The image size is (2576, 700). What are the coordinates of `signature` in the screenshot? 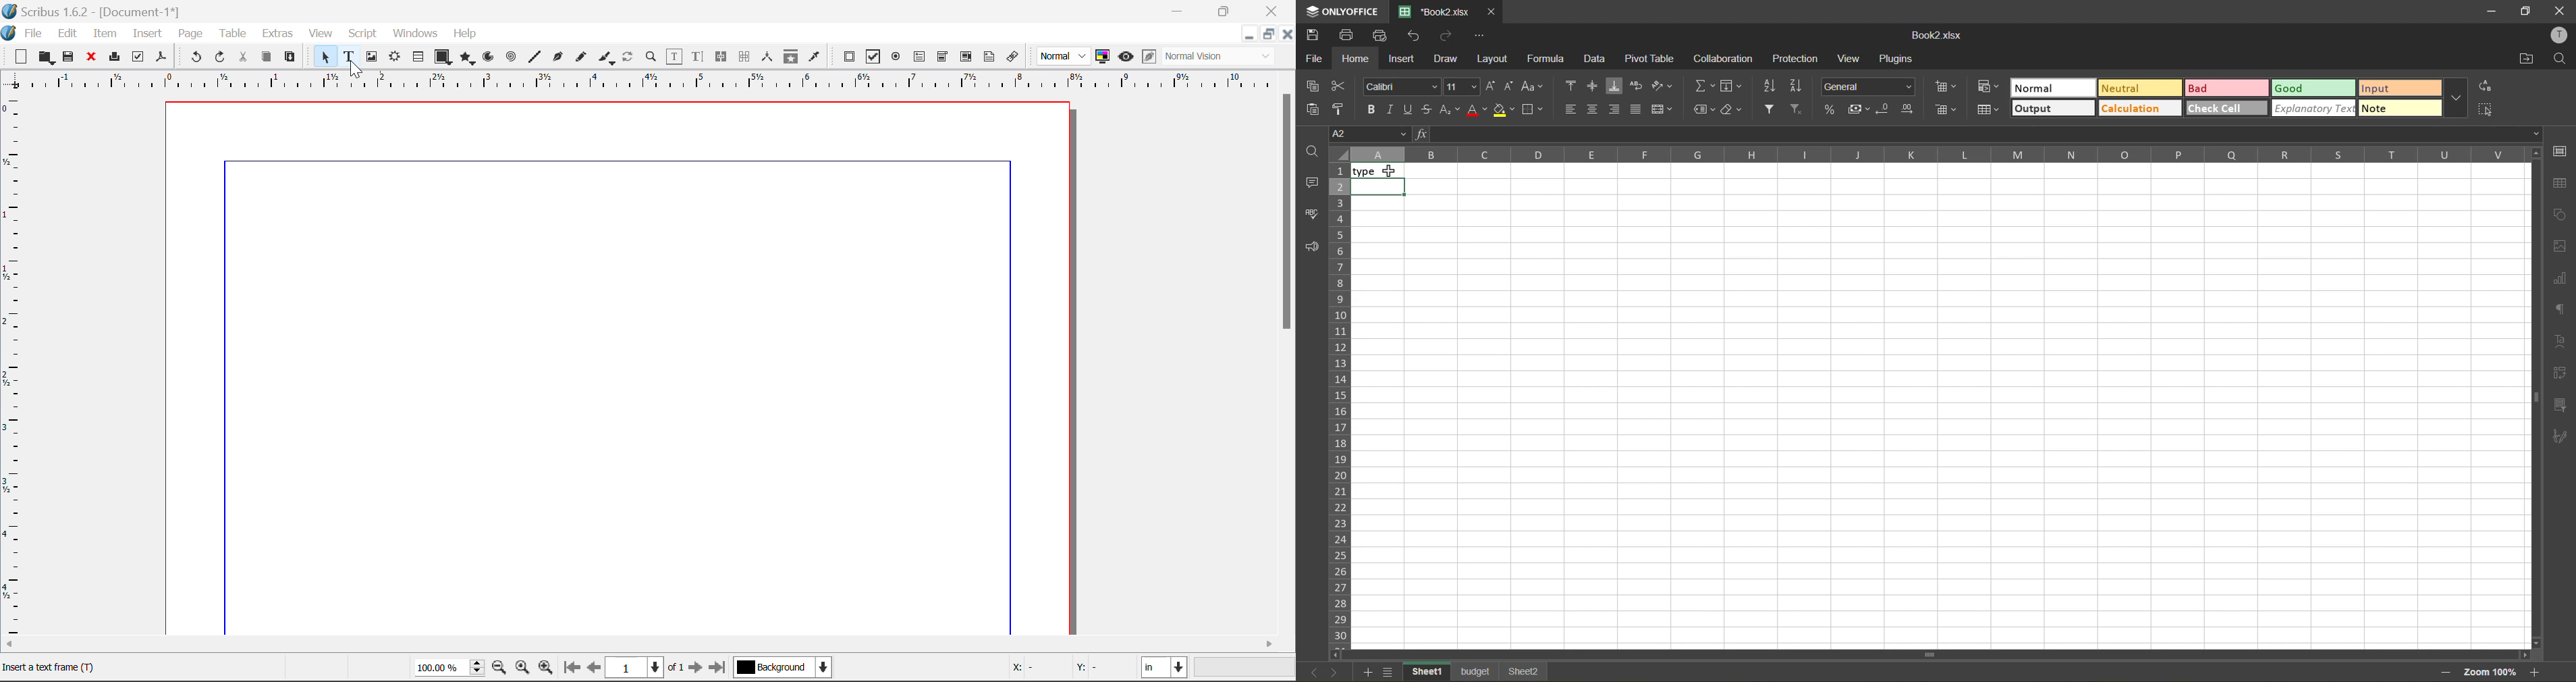 It's located at (2562, 439).